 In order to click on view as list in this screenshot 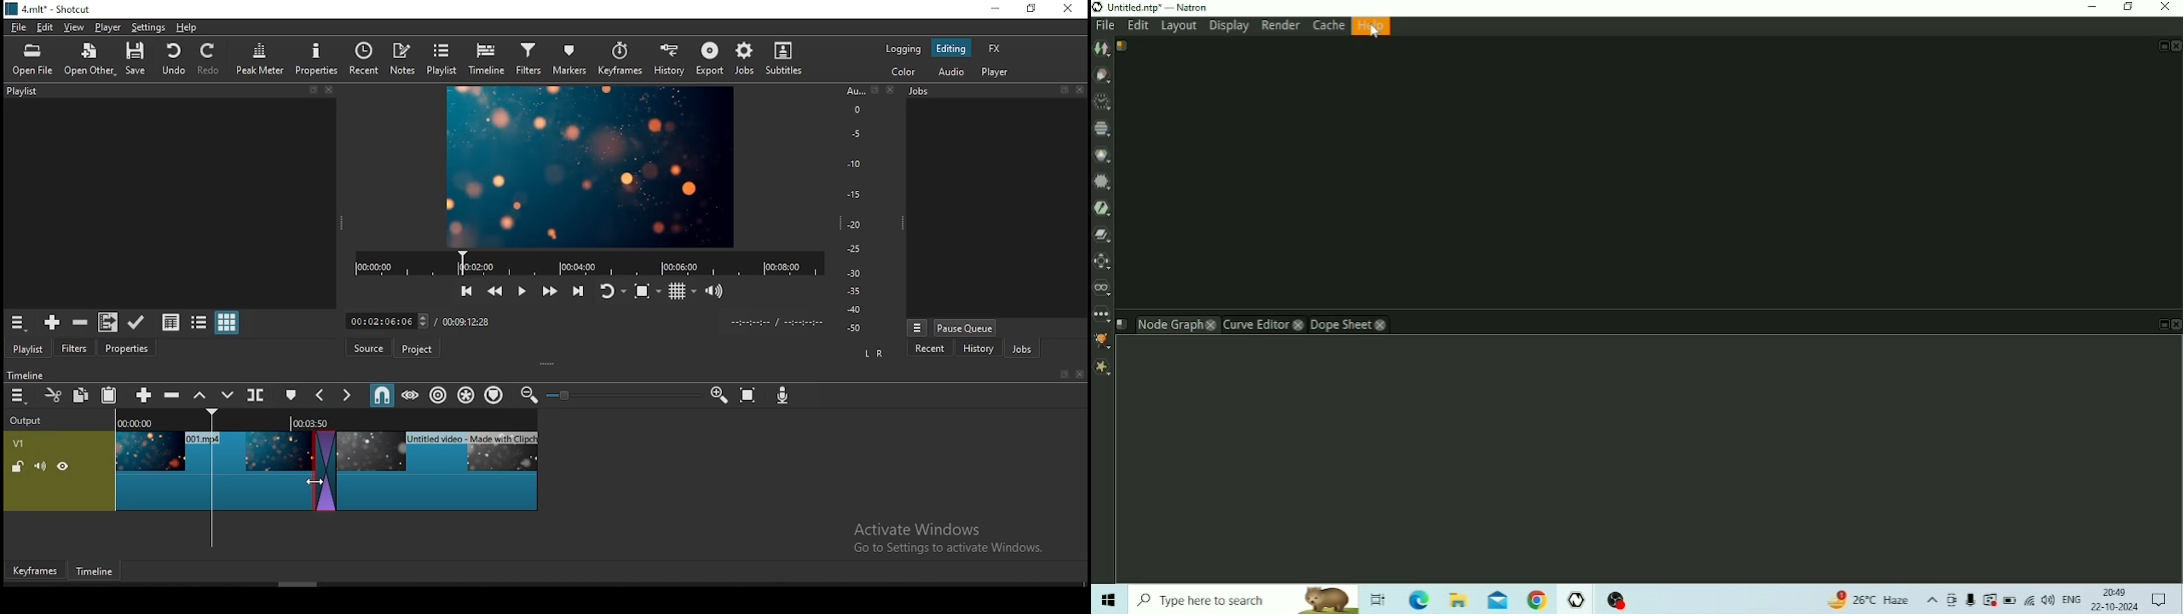, I will do `click(200, 321)`.